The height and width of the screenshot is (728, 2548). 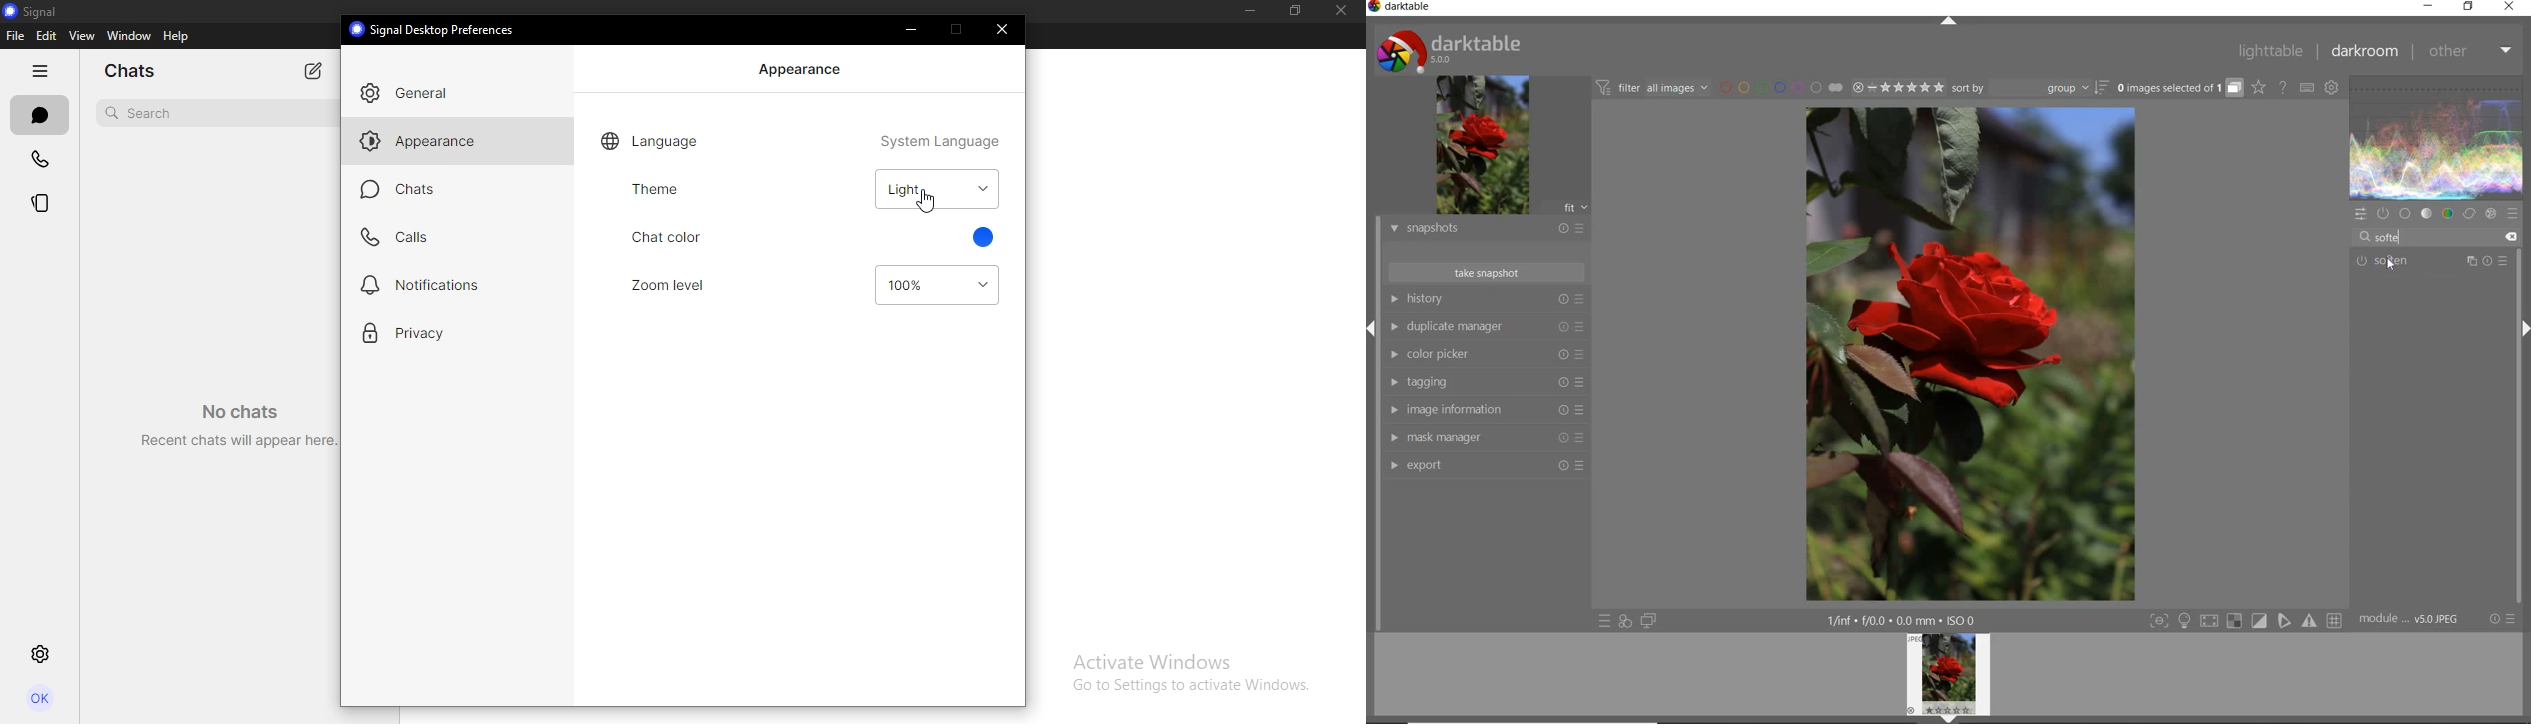 I want to click on quick access for applying any of your styles, so click(x=1625, y=623).